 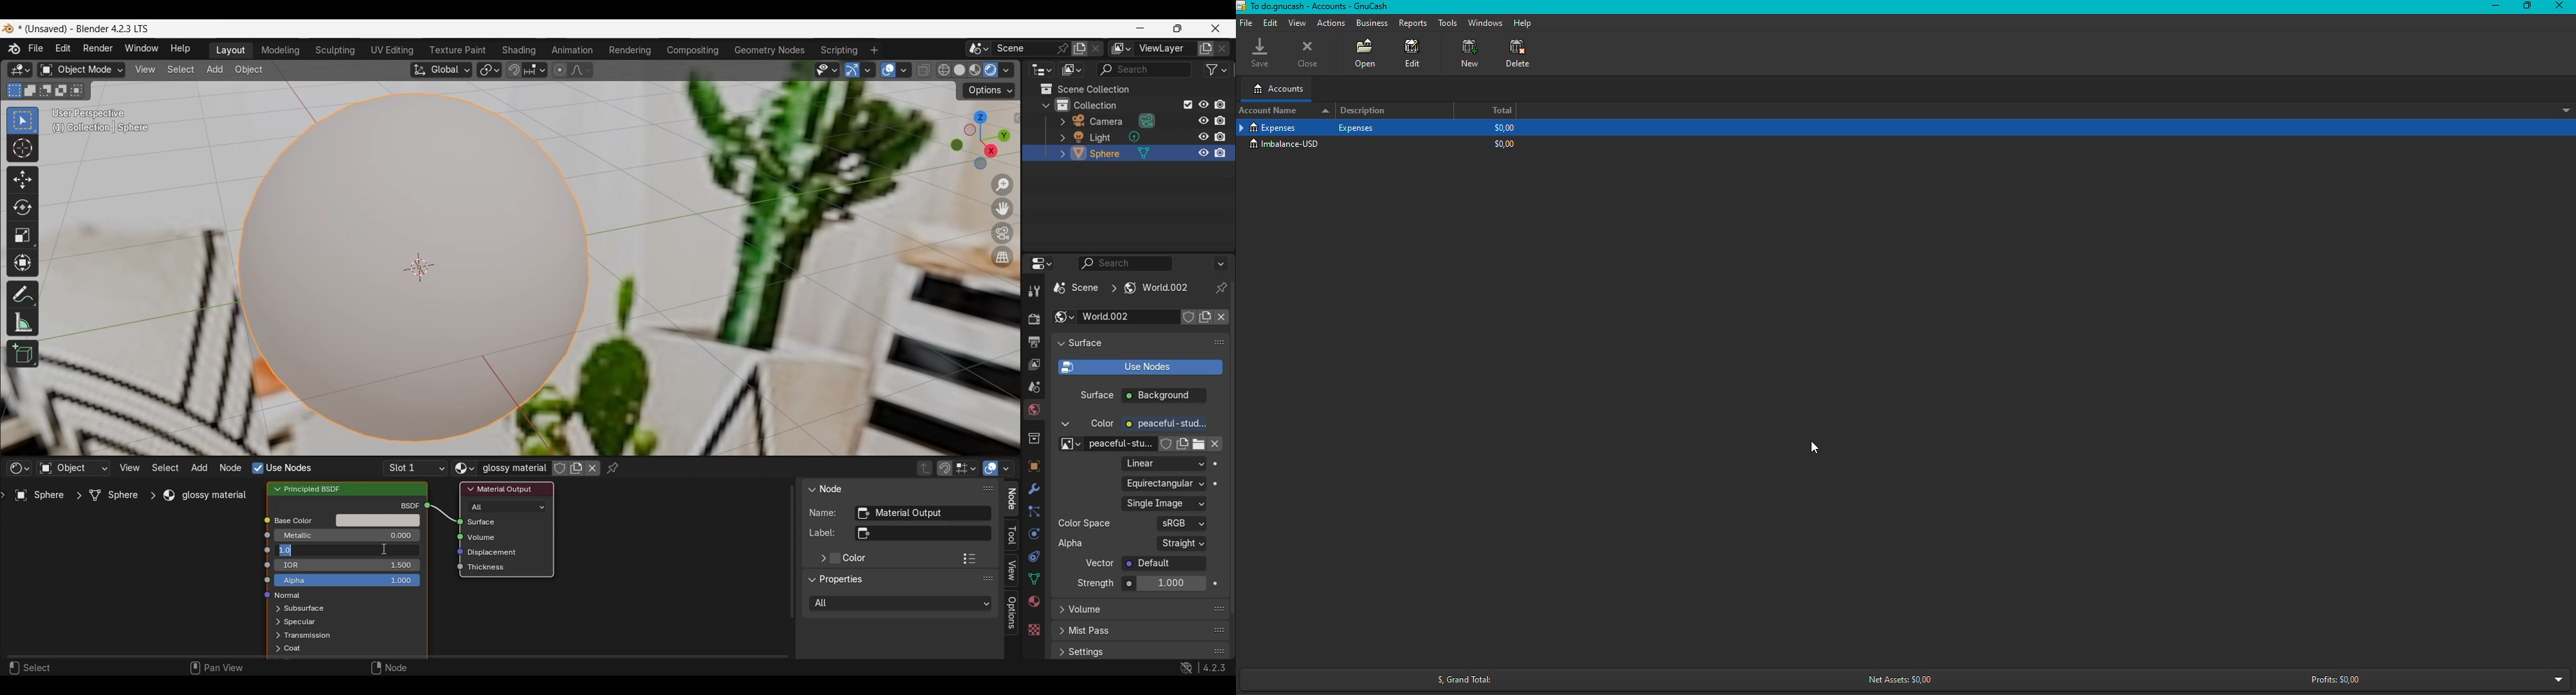 What do you see at coordinates (1164, 563) in the screenshot?
I see `Vector` at bounding box center [1164, 563].